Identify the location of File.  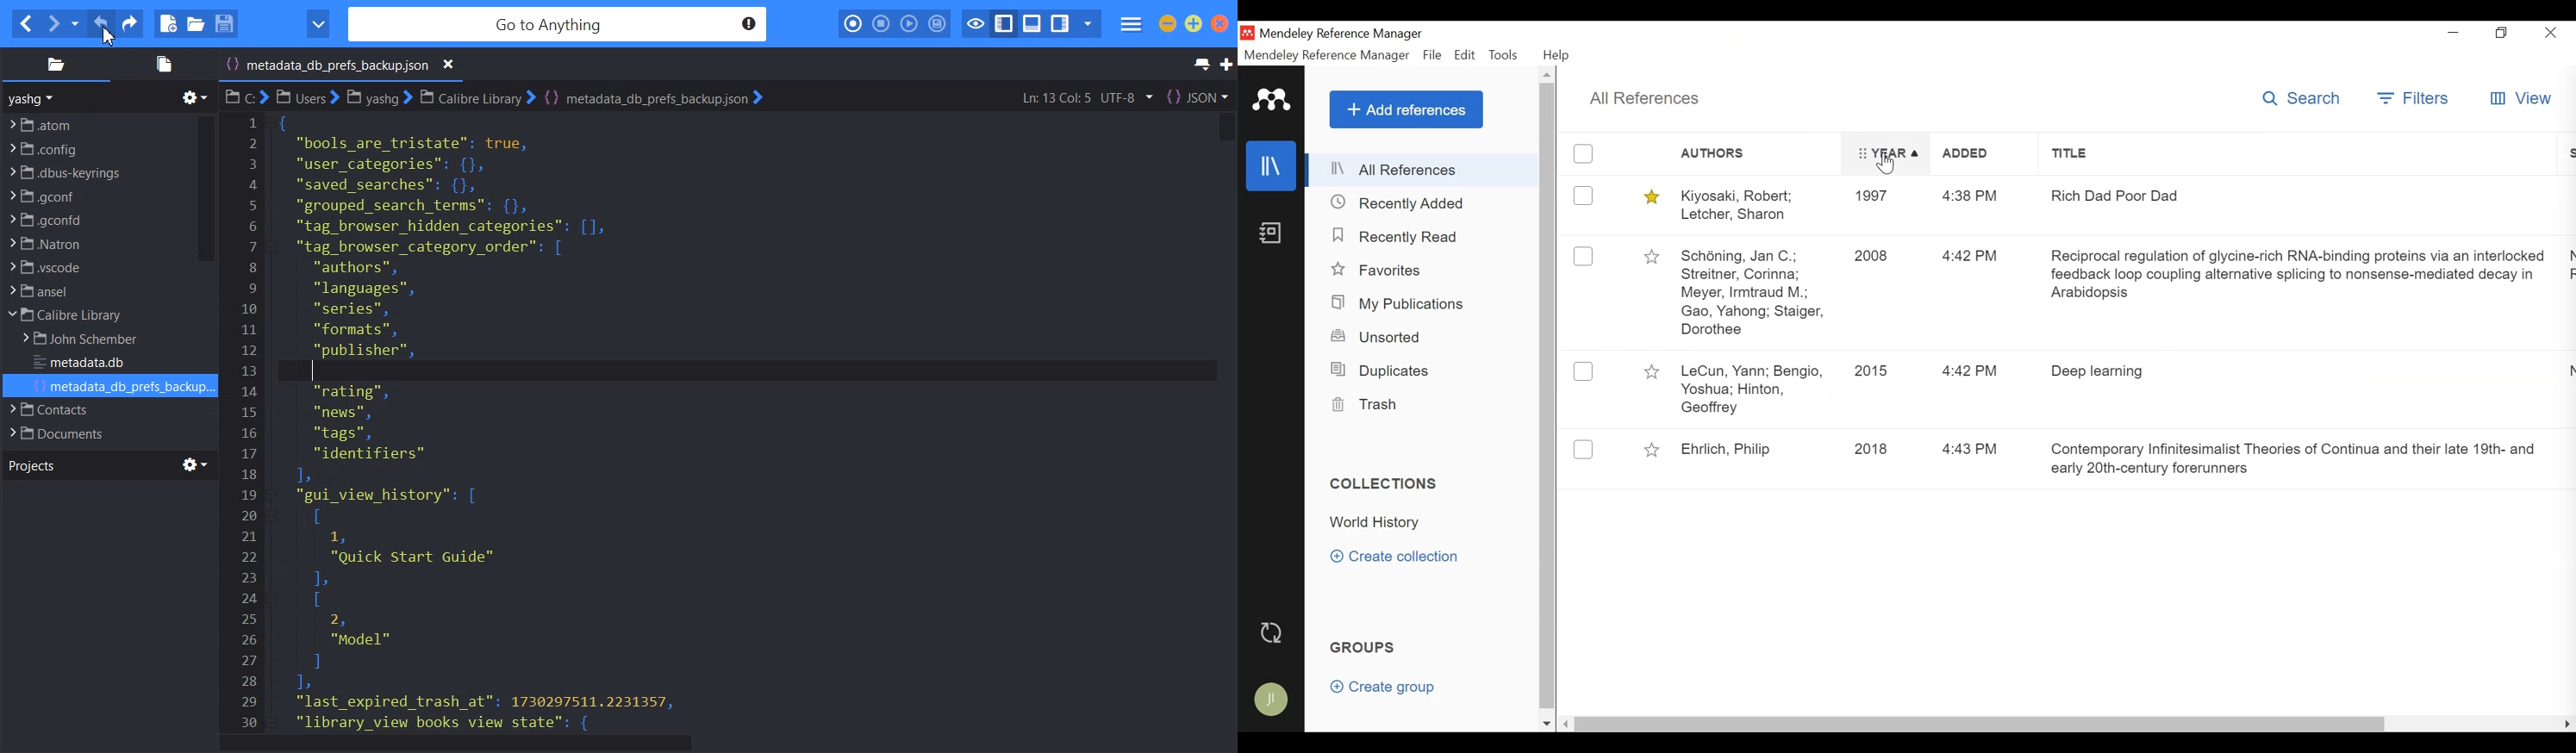
(96, 243).